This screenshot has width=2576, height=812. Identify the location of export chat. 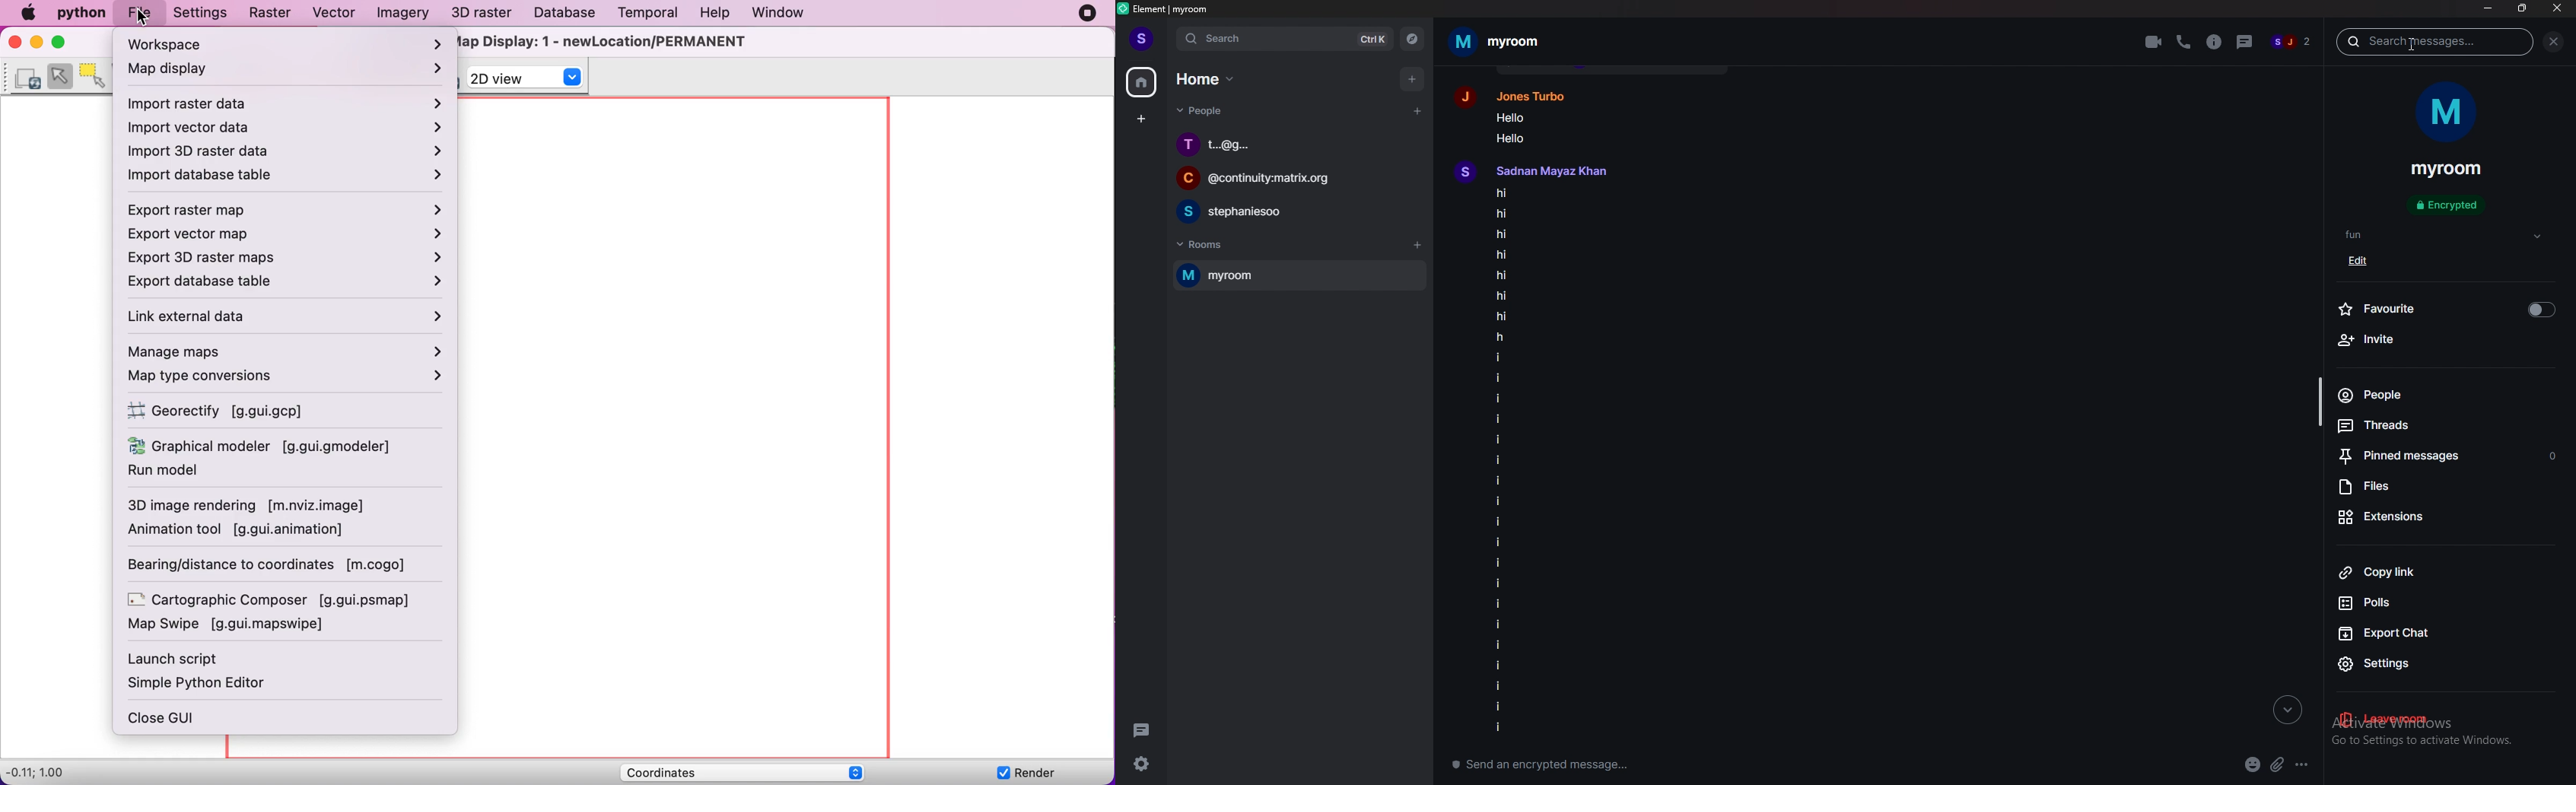
(2418, 634).